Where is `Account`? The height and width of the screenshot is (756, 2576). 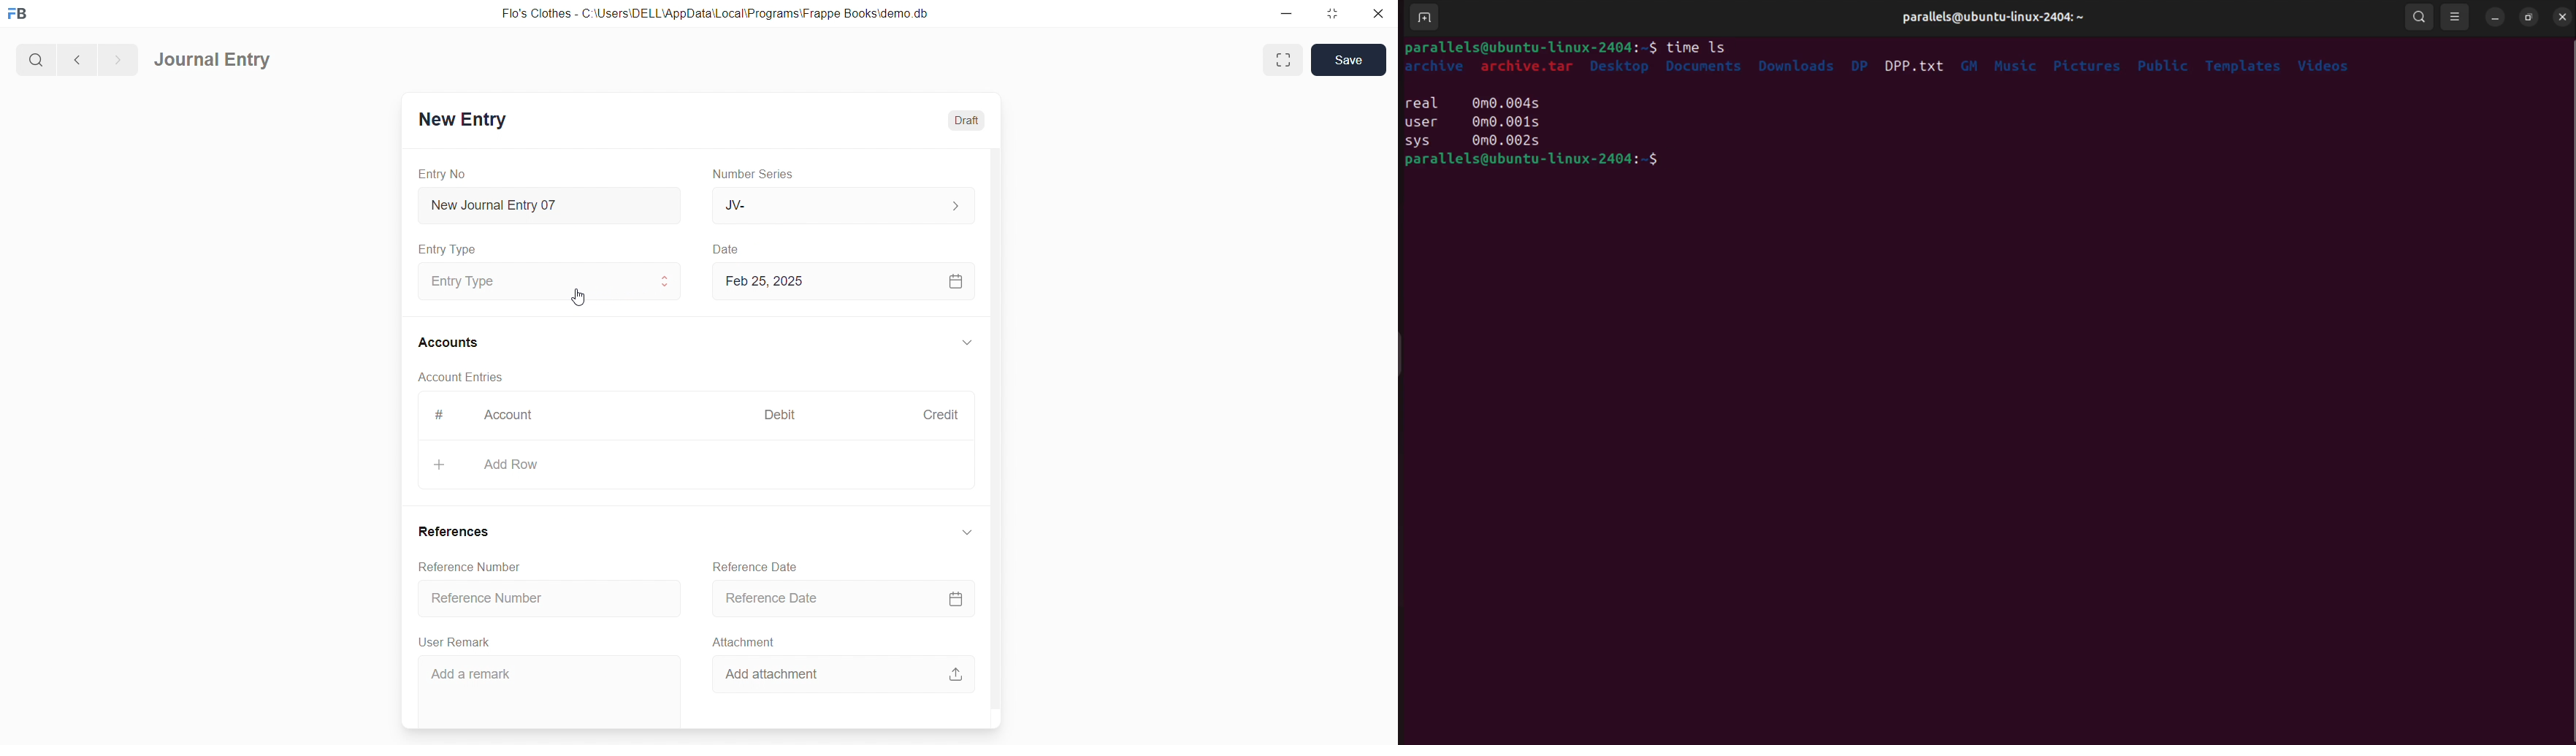 Account is located at coordinates (511, 416).